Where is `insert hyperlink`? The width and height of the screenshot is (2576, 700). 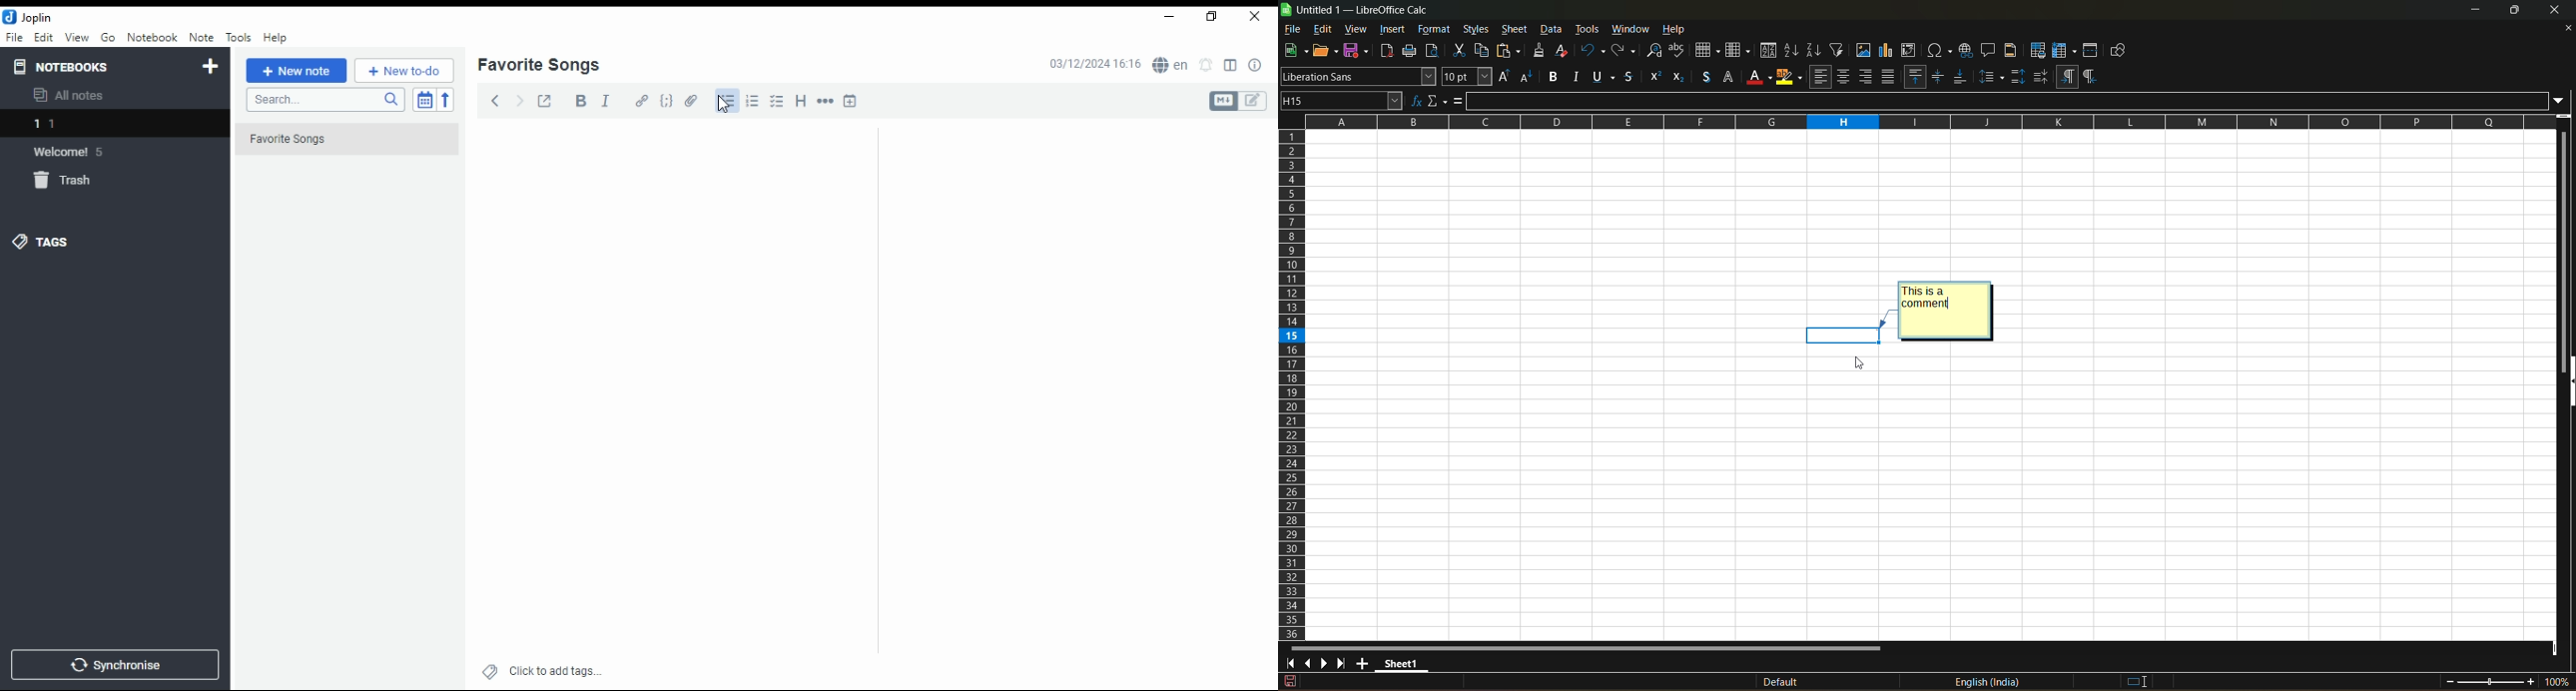
insert hyperlink is located at coordinates (1965, 50).